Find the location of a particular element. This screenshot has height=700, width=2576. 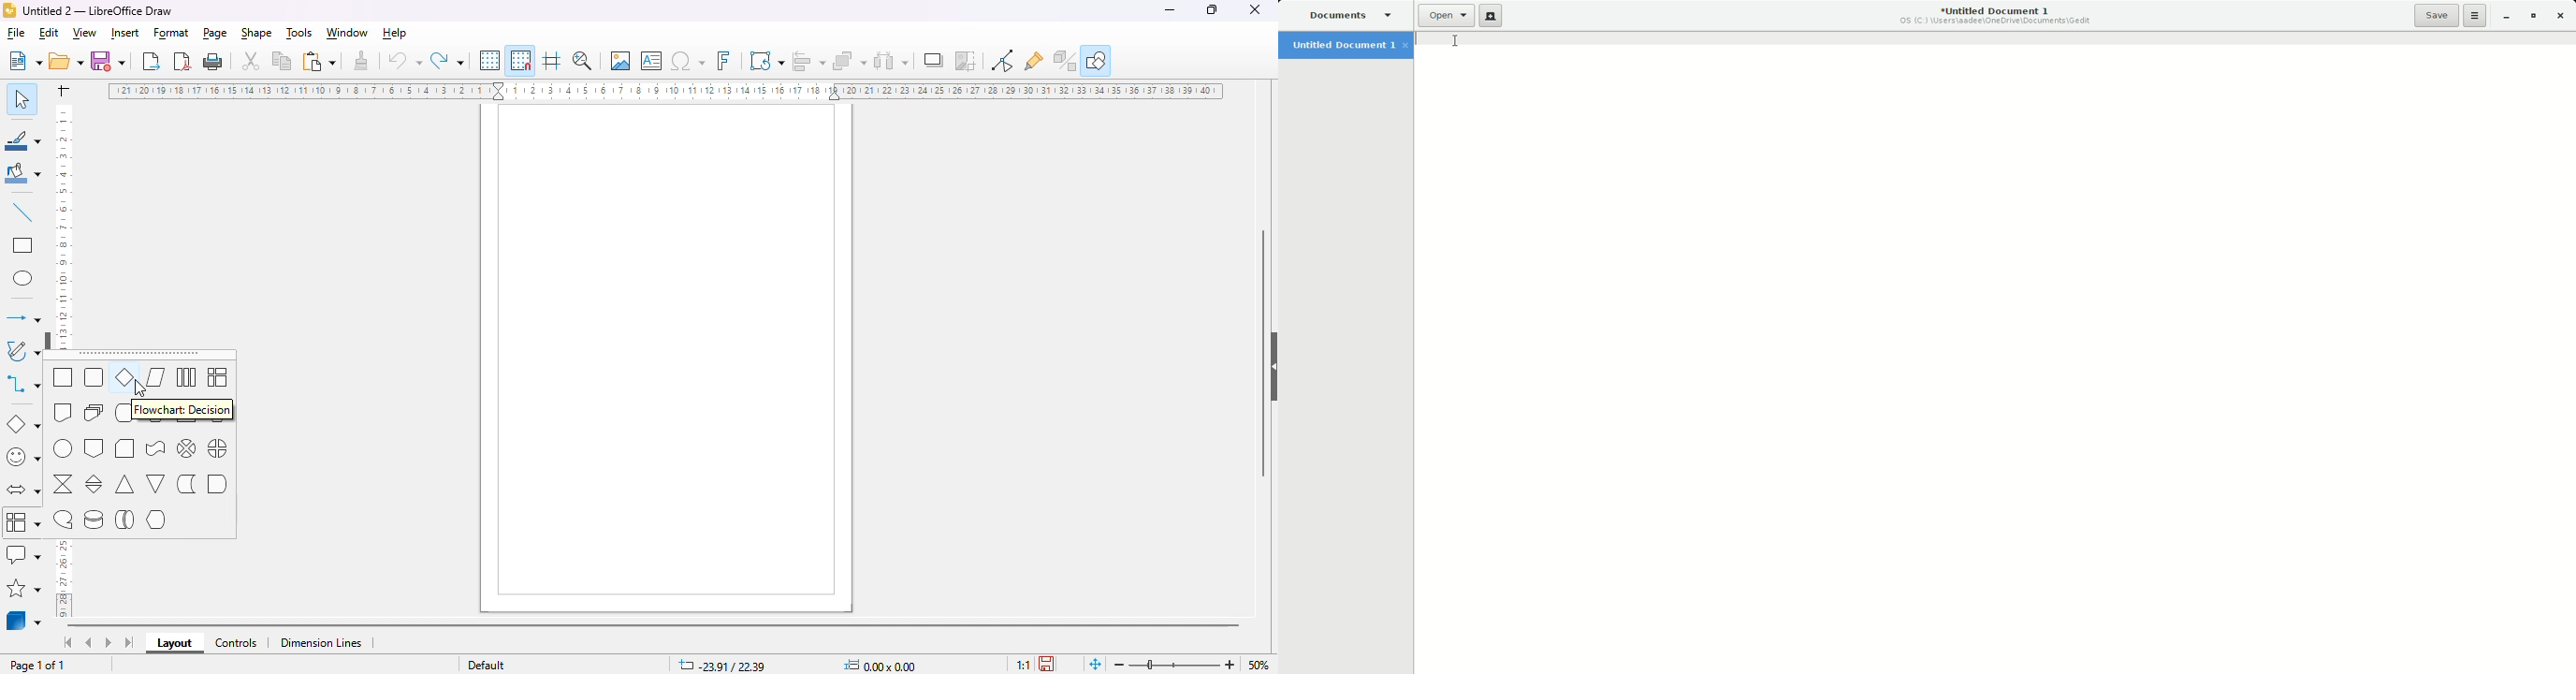

help is located at coordinates (396, 35).